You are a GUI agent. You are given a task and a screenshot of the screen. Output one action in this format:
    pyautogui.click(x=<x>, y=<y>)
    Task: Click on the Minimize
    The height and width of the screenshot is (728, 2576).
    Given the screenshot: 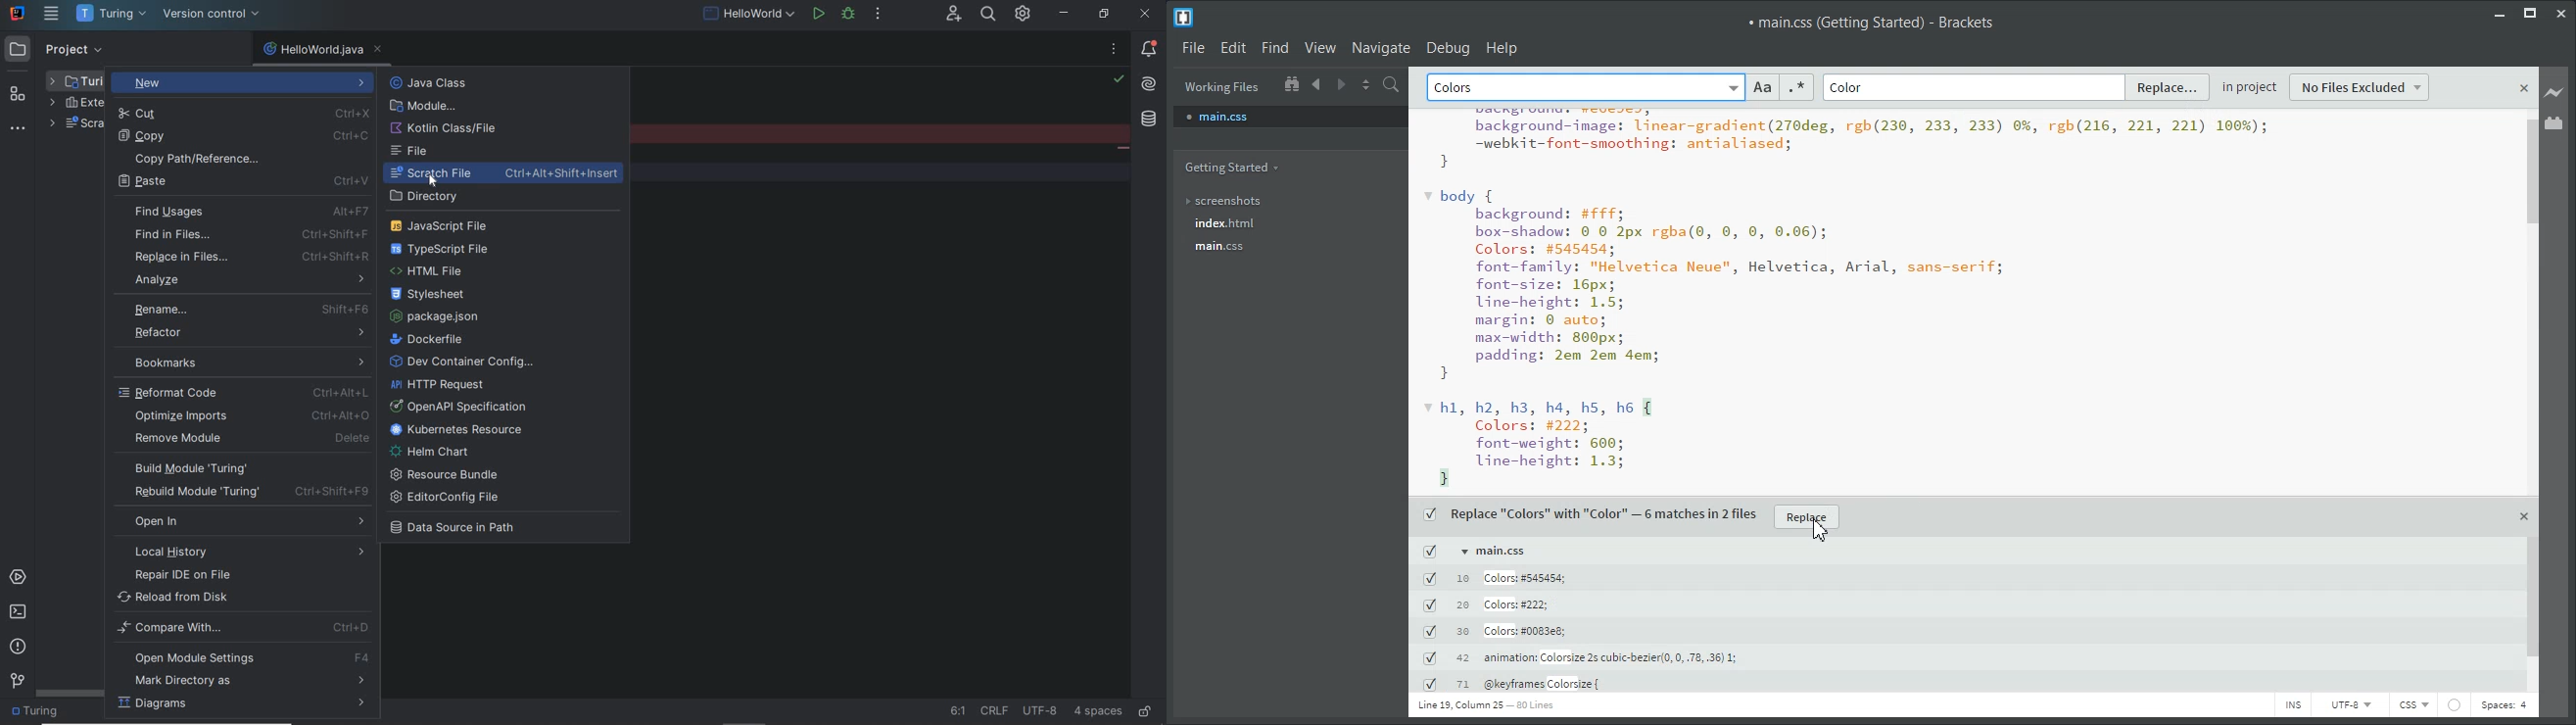 What is the action you would take?
    pyautogui.click(x=2499, y=13)
    